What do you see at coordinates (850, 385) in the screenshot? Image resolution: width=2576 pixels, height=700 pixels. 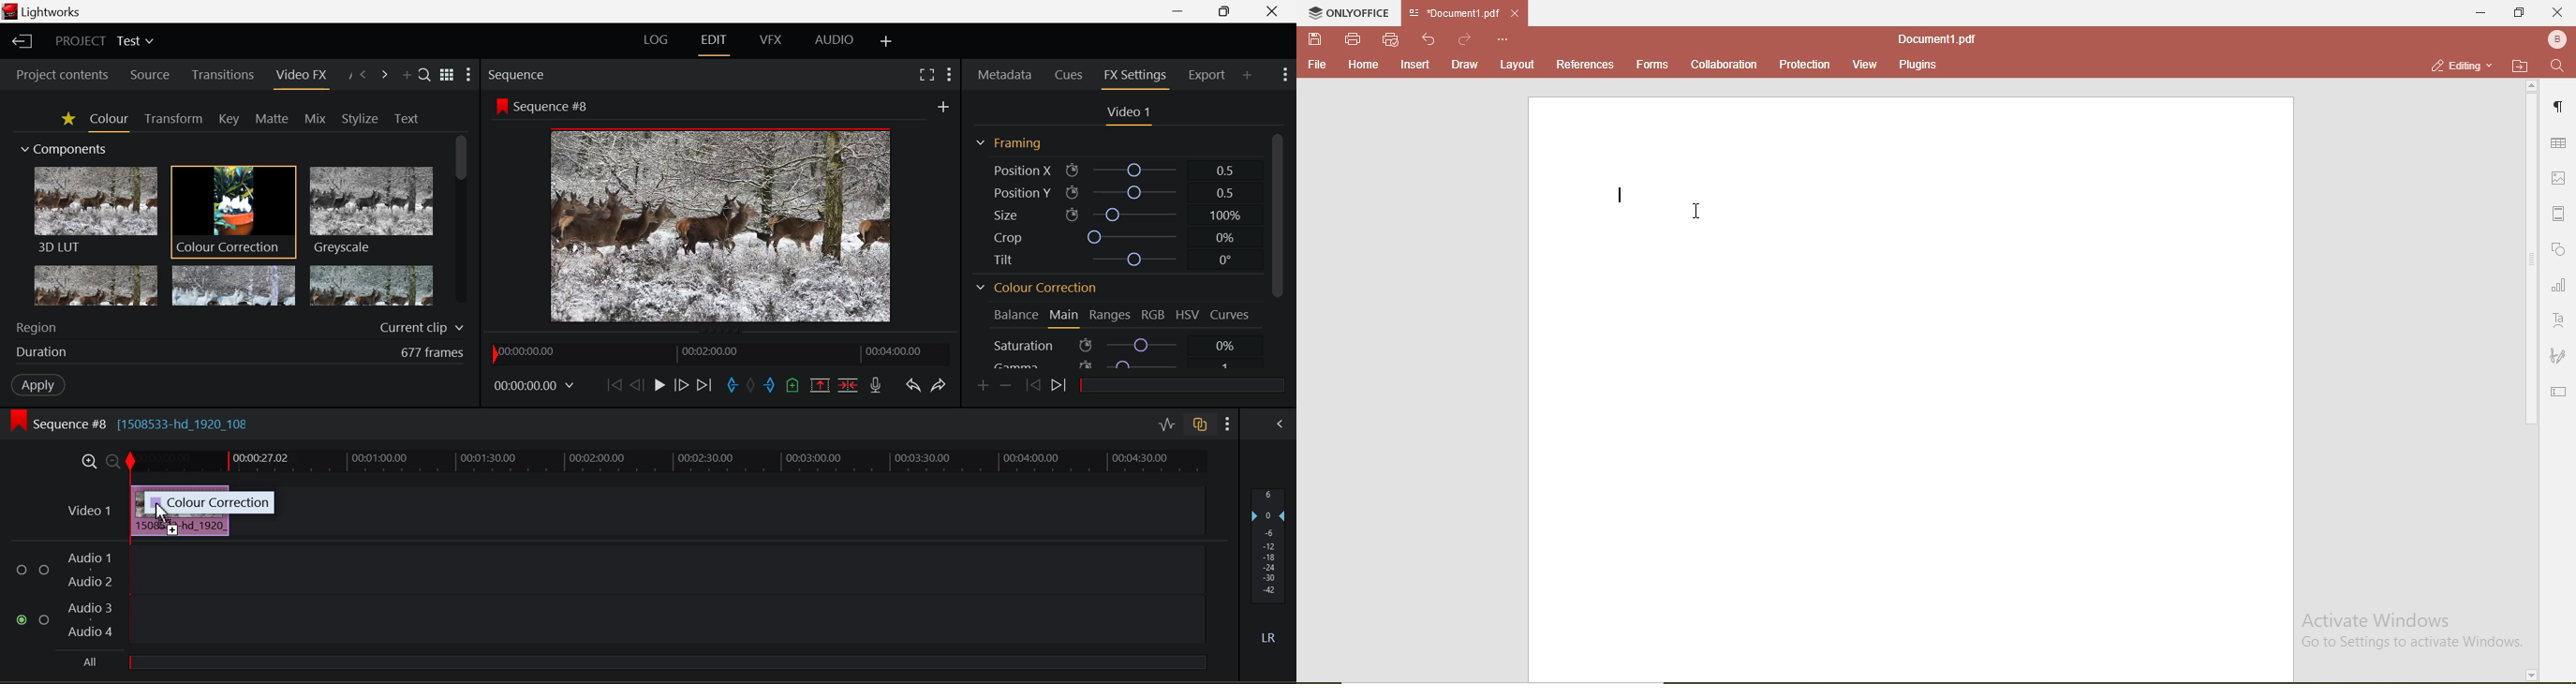 I see `Delete/Cut` at bounding box center [850, 385].